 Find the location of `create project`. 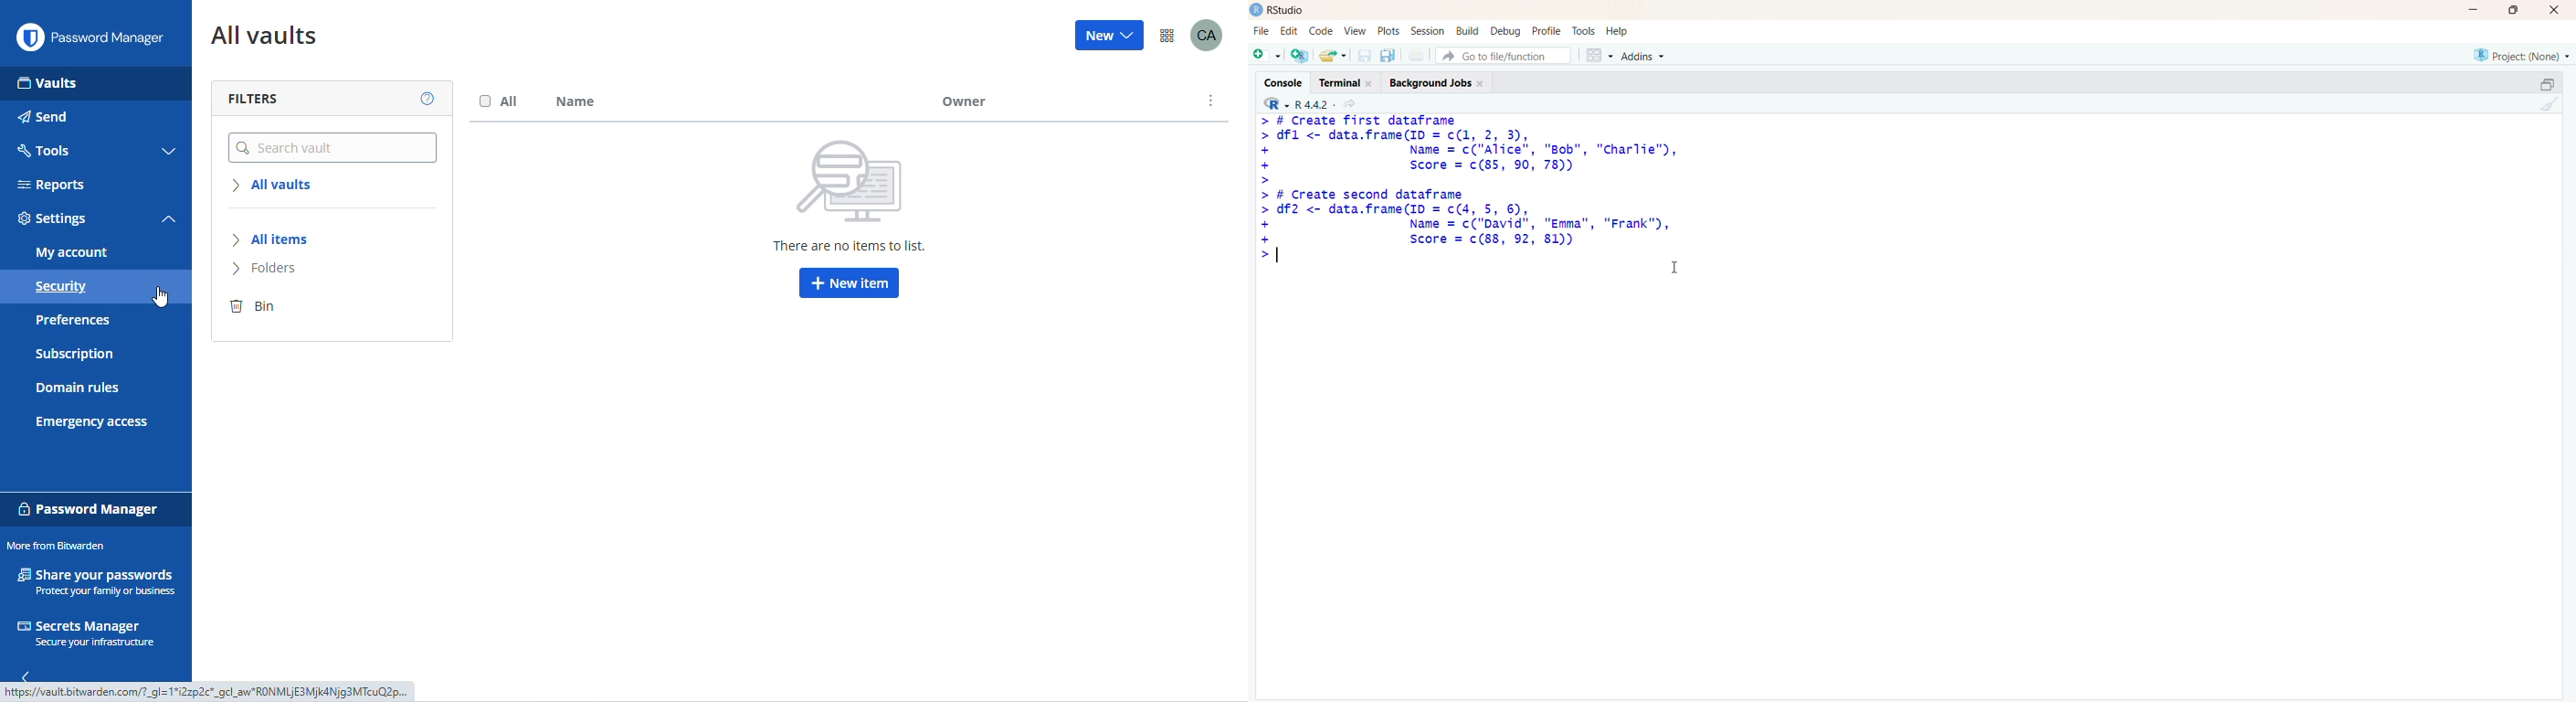

create project is located at coordinates (1300, 55).